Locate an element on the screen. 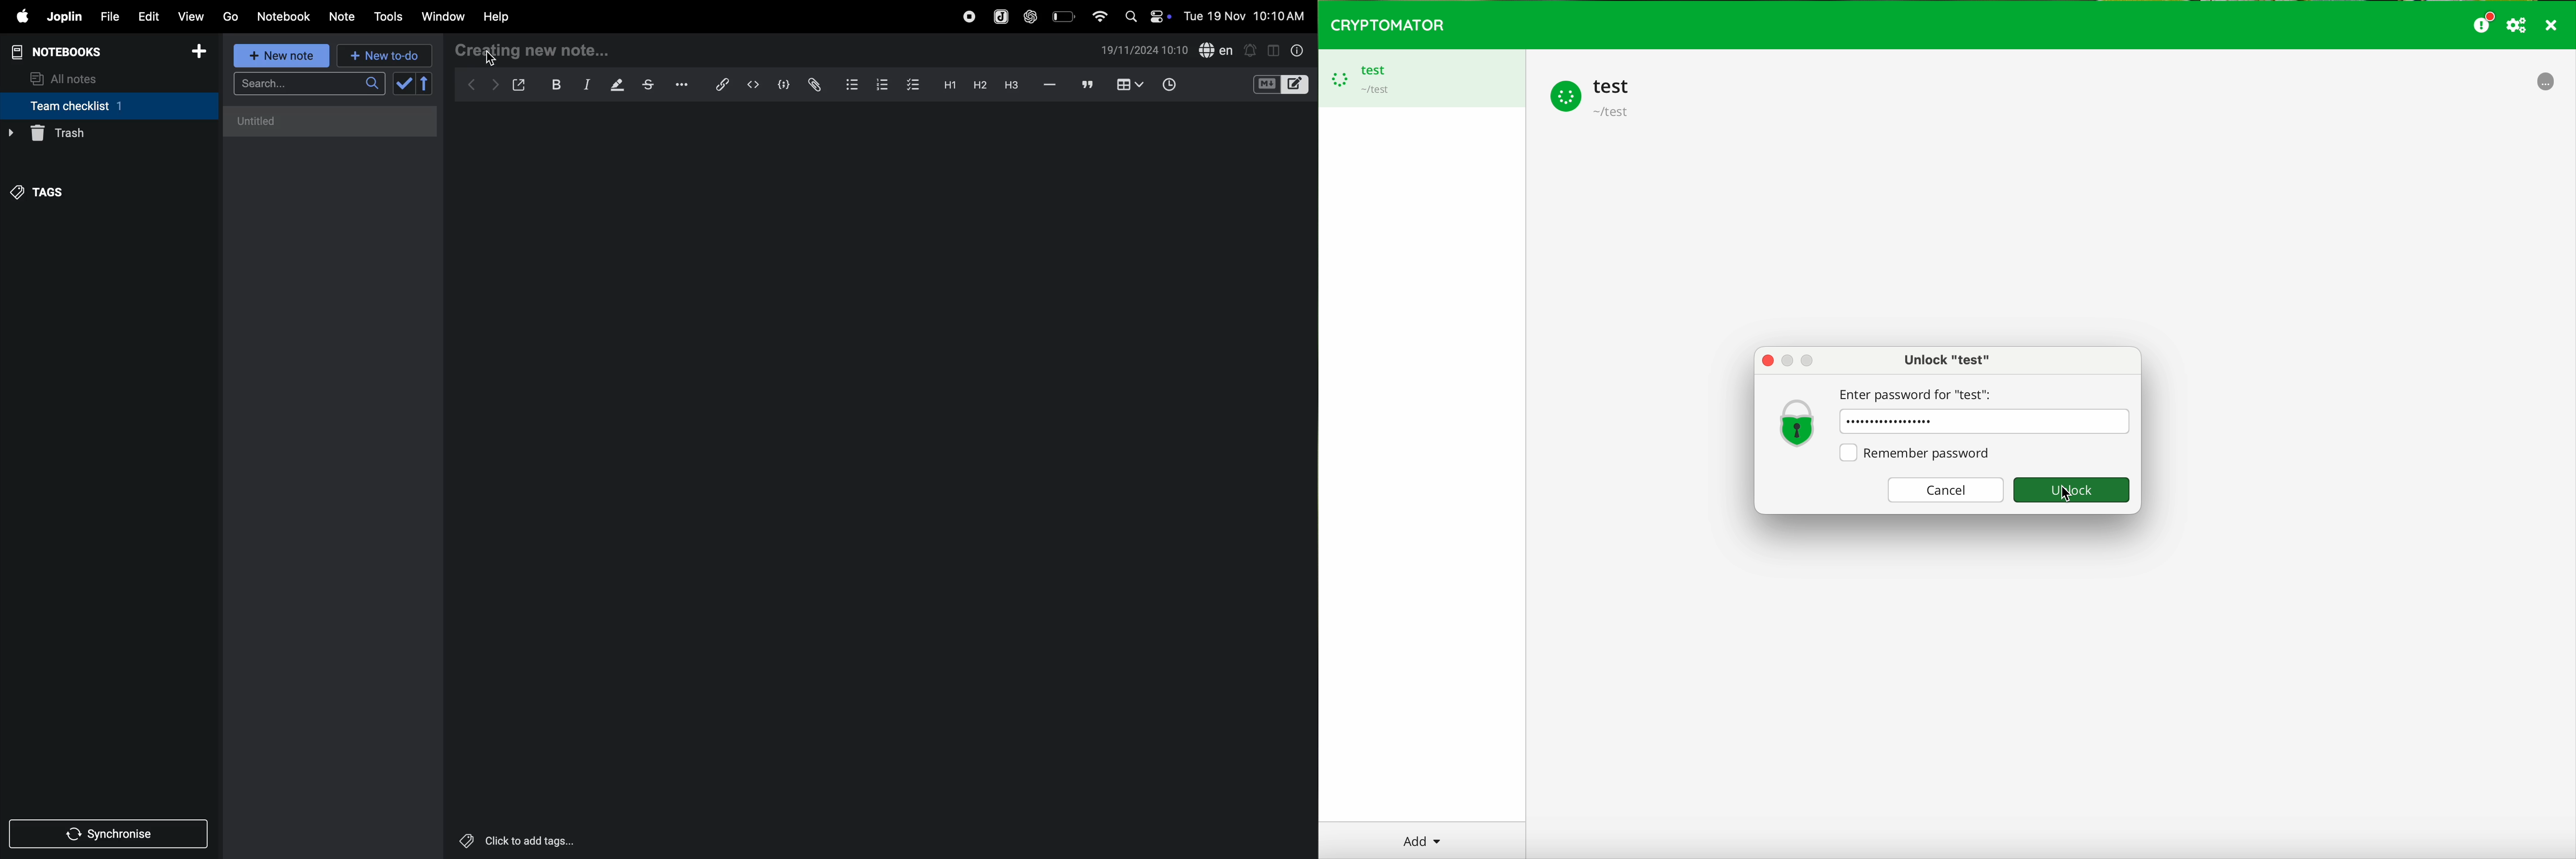  toggle editor is located at coordinates (1270, 50).